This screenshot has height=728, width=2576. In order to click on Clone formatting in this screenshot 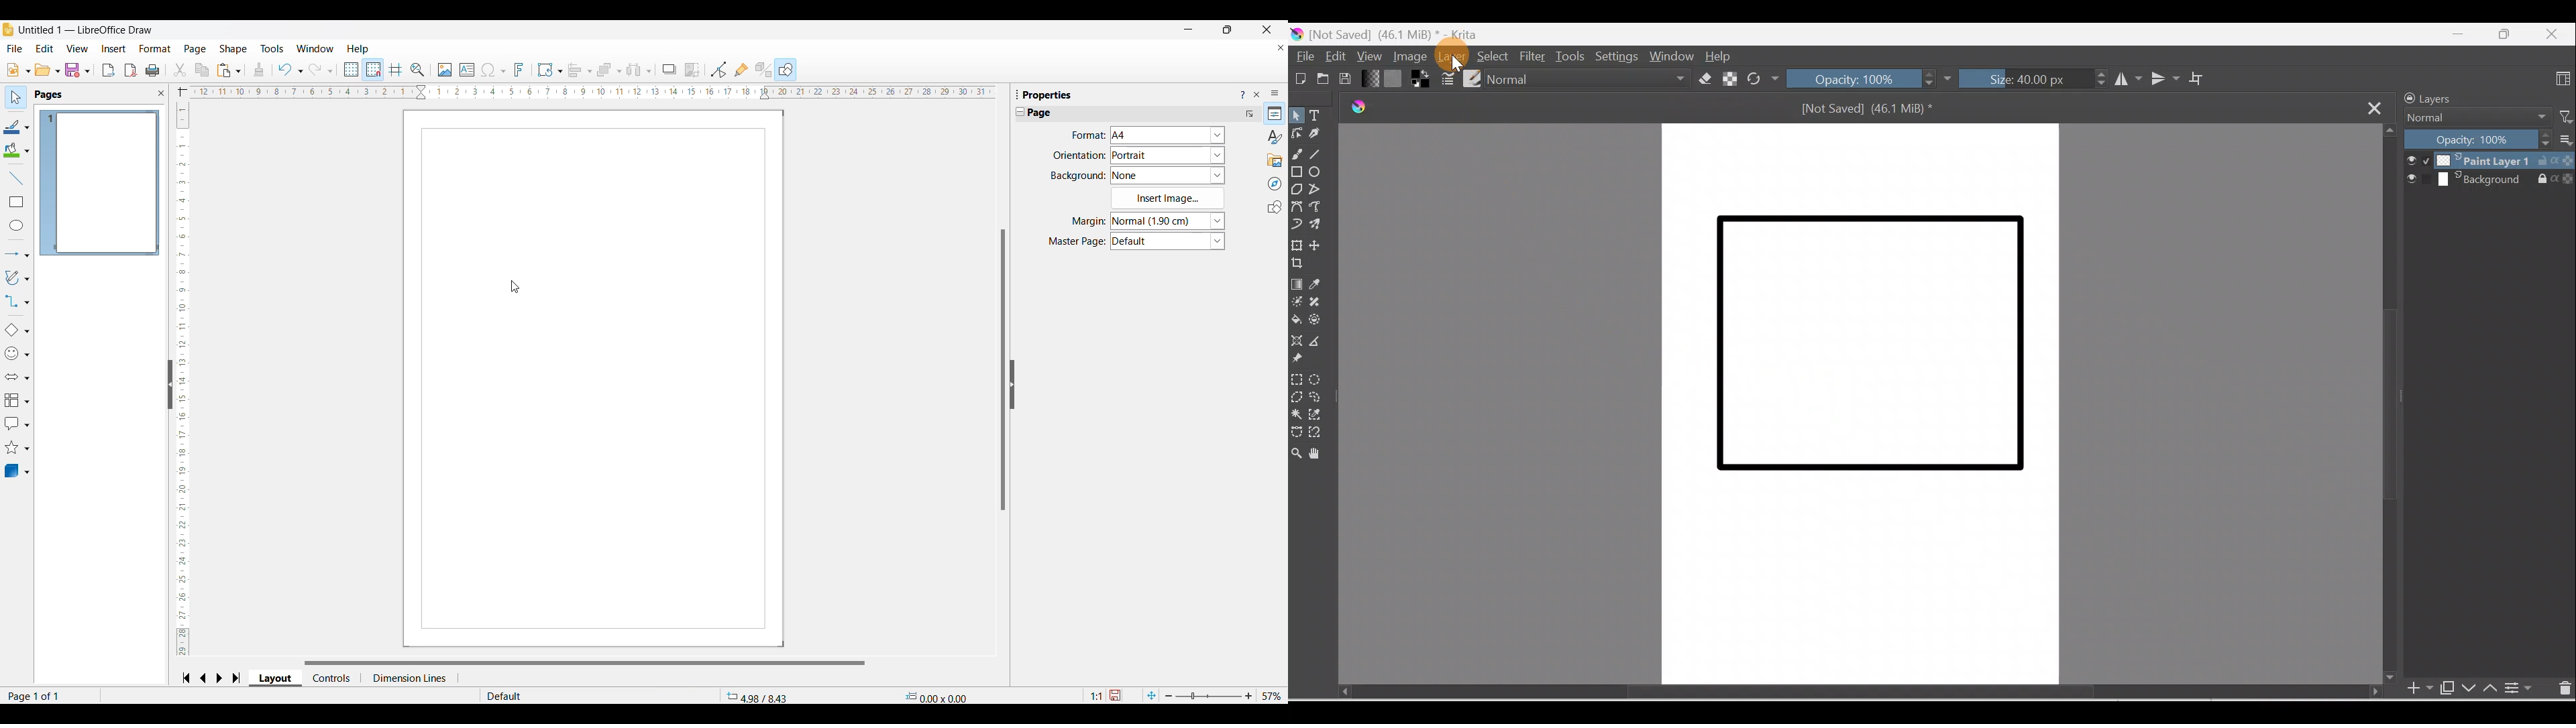, I will do `click(258, 69)`.